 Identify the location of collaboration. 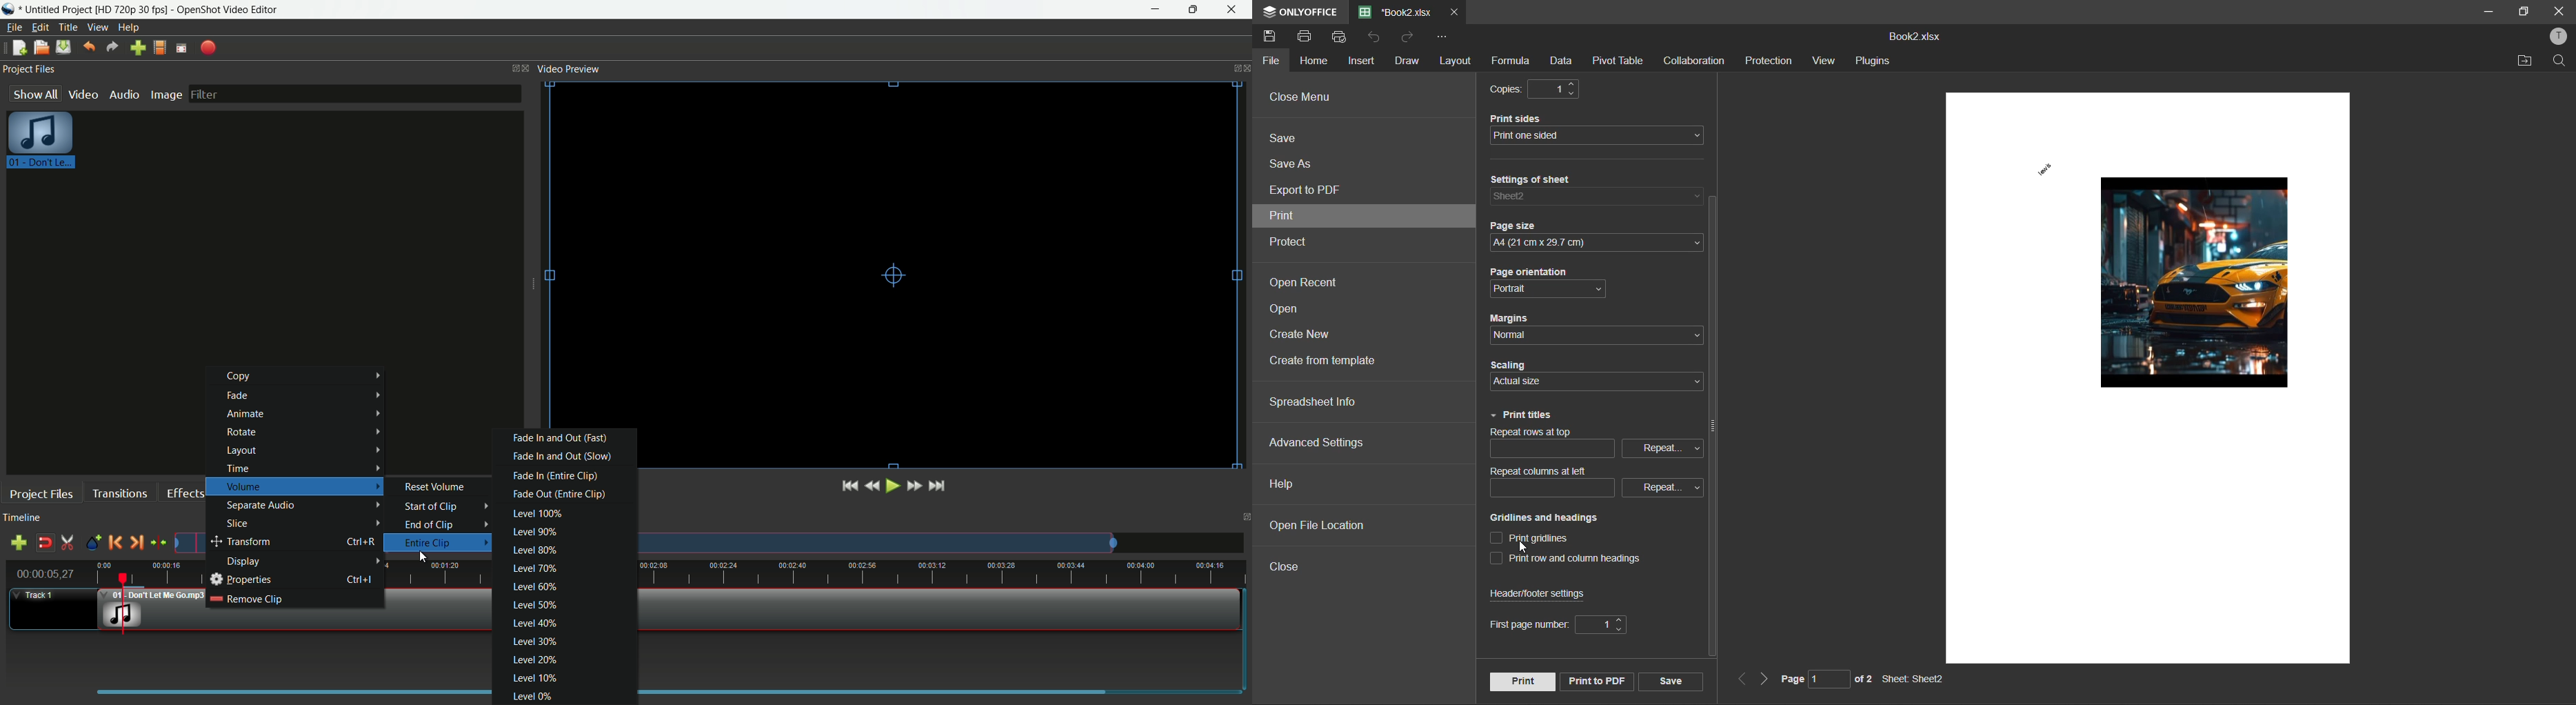
(1694, 61).